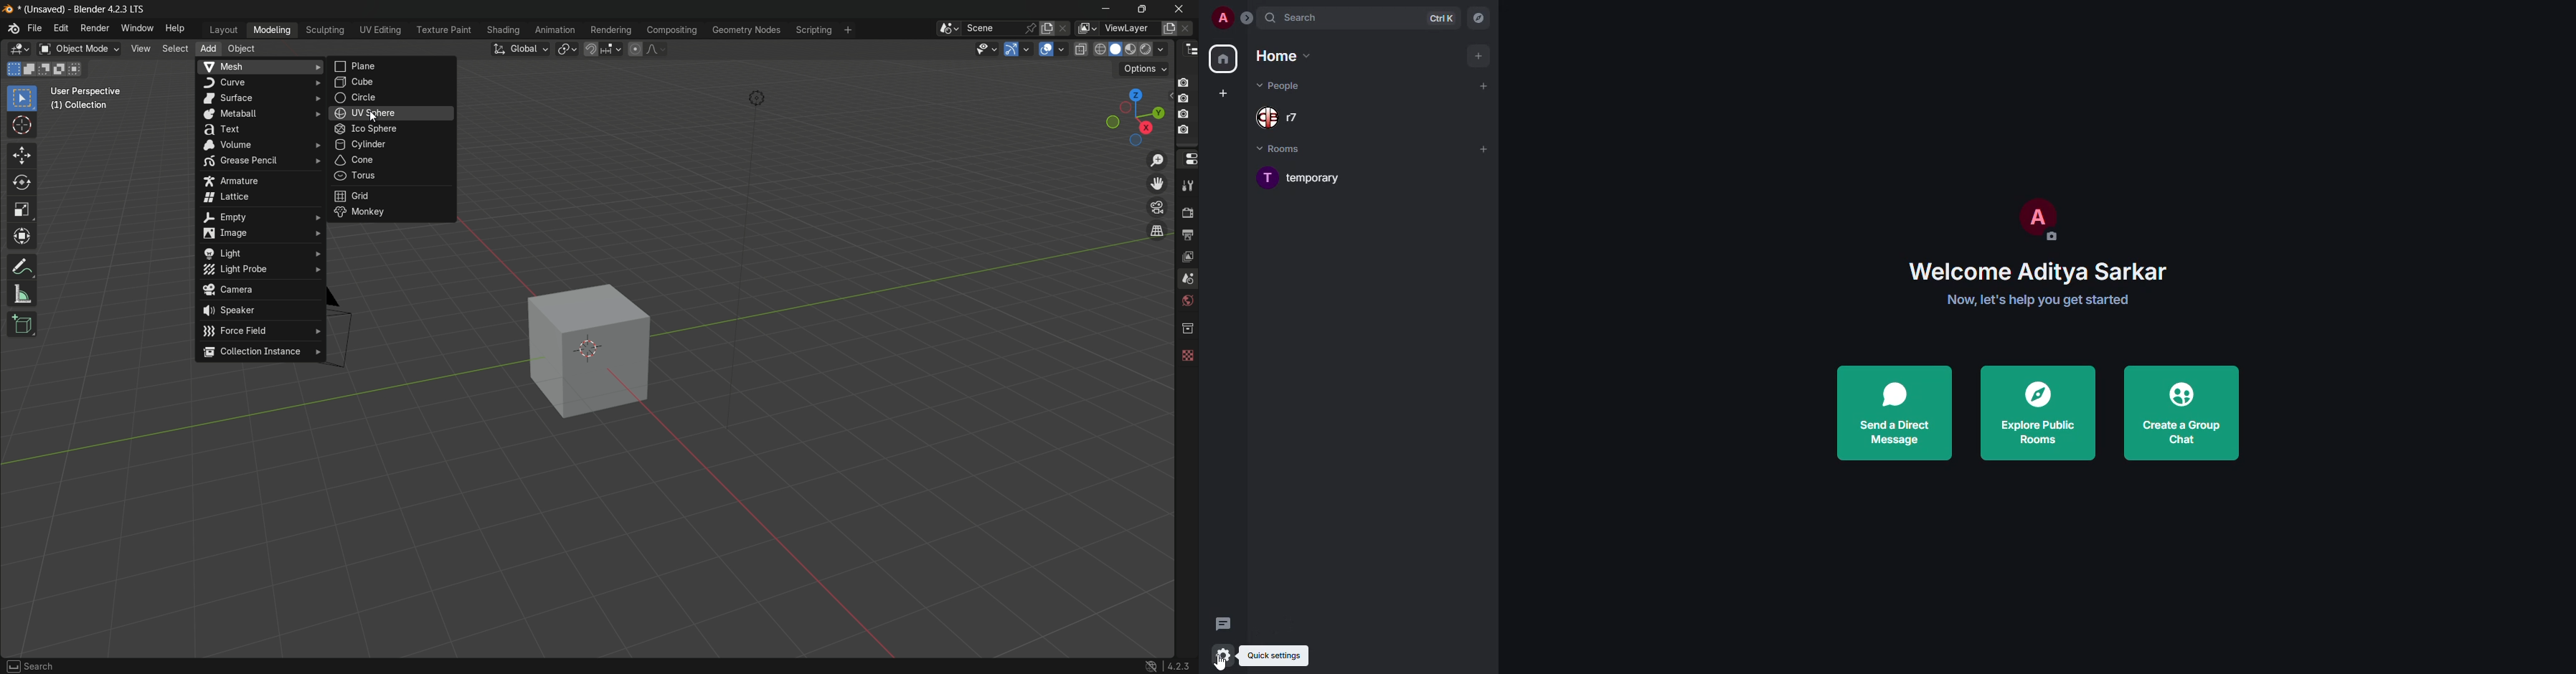 Image resolution: width=2576 pixels, height=700 pixels. Describe the element at coordinates (590, 351) in the screenshot. I see `cube` at that location.